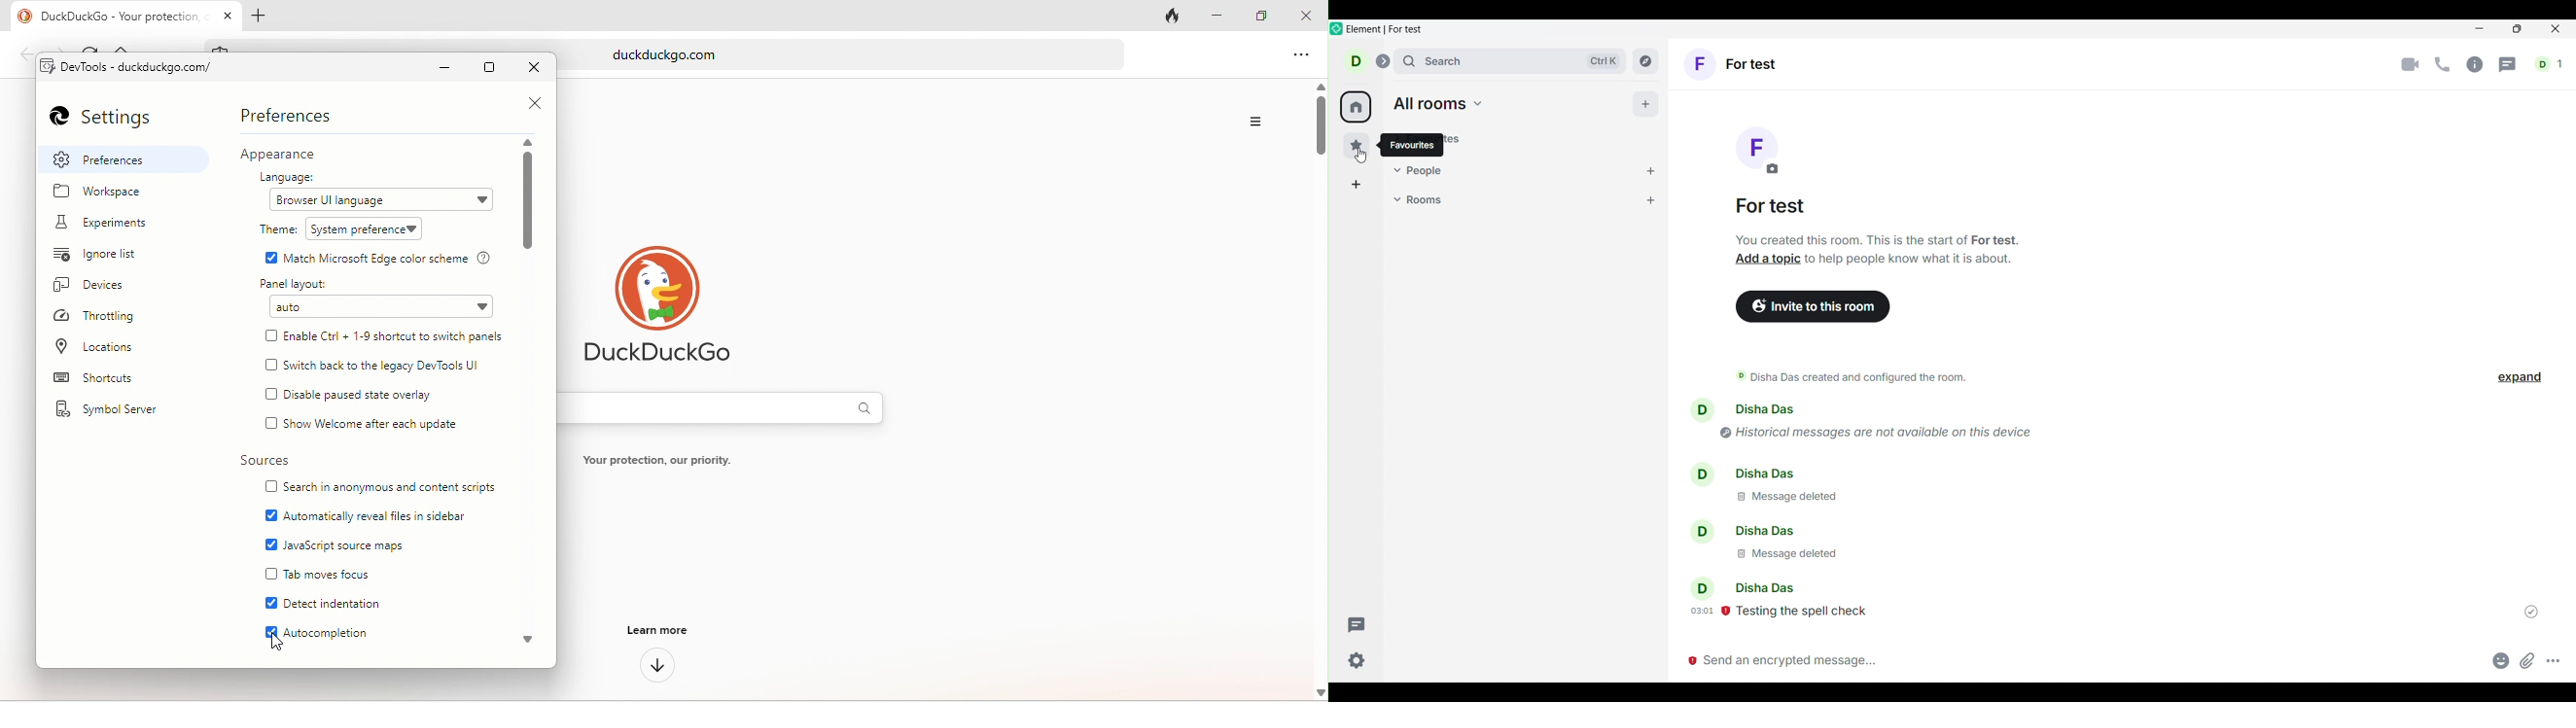  Describe the element at coordinates (1651, 201) in the screenshot. I see `Add room` at that location.